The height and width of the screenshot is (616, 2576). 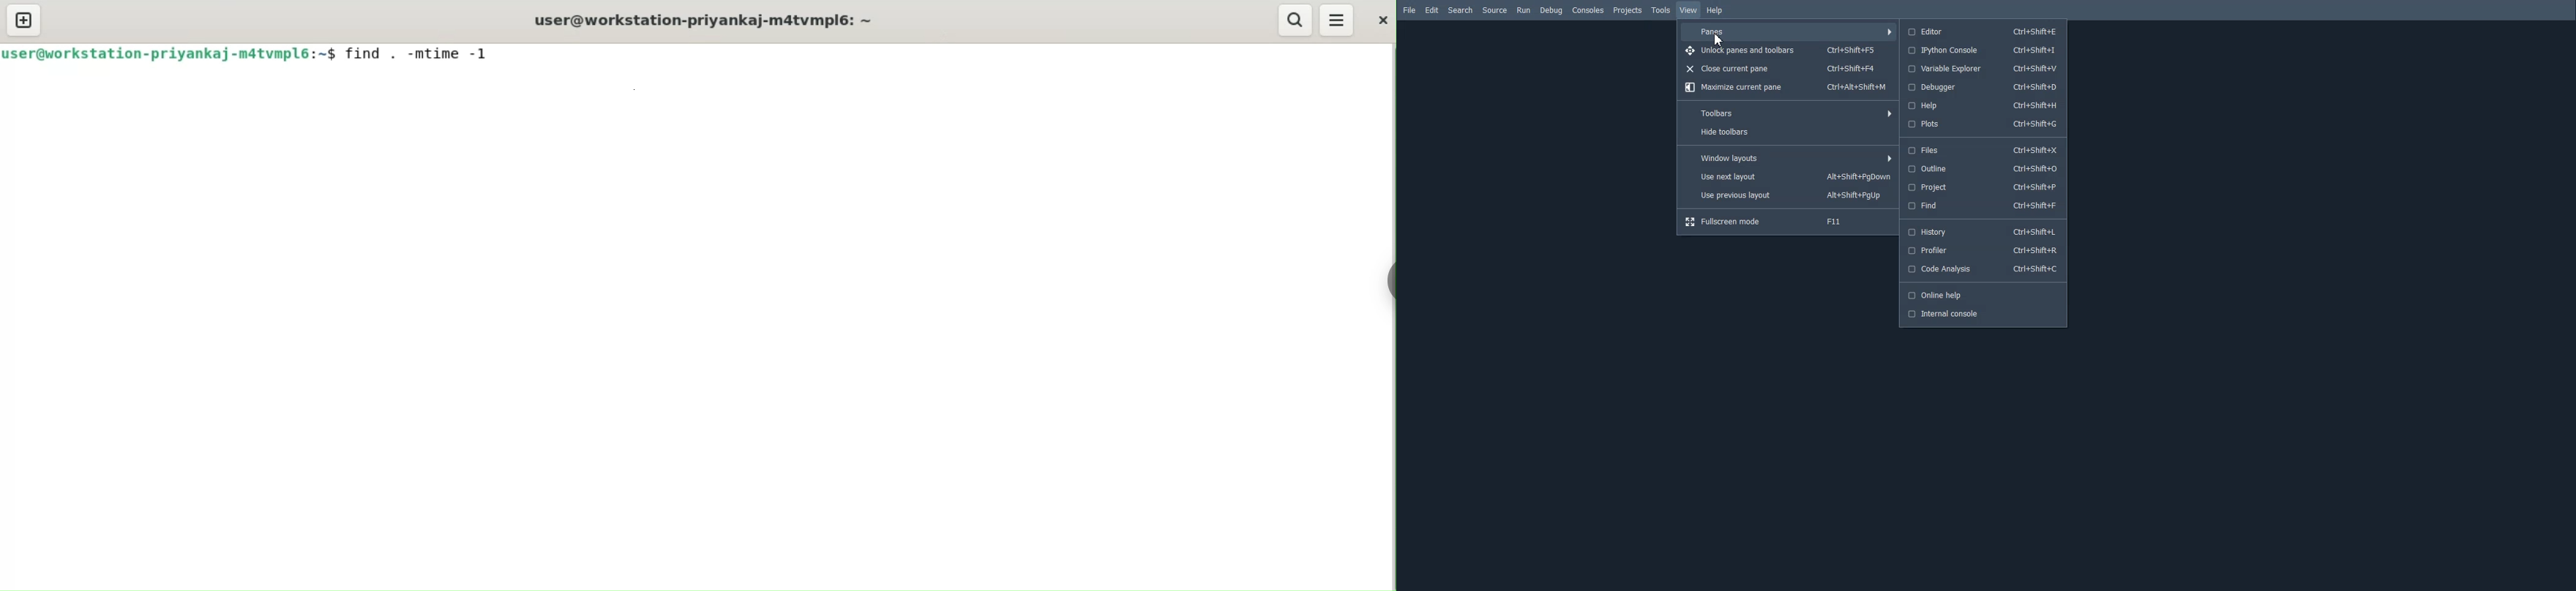 What do you see at coordinates (1788, 50) in the screenshot?
I see `Unlock panes and toolbars` at bounding box center [1788, 50].